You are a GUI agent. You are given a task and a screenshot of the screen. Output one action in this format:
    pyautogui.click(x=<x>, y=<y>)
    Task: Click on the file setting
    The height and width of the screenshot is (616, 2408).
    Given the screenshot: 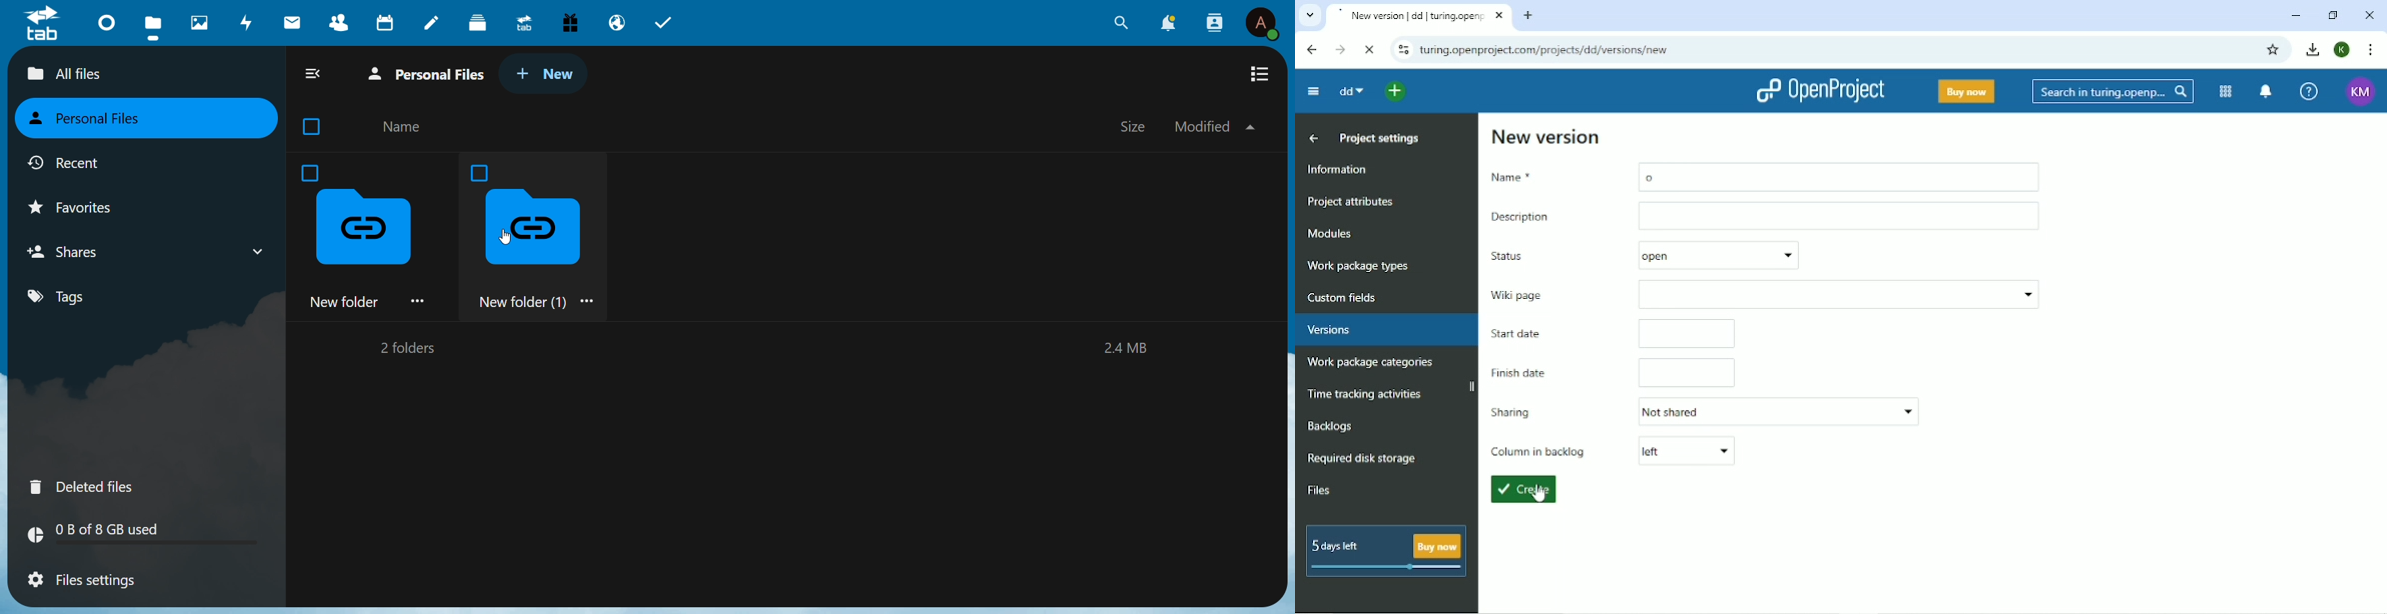 What is the action you would take?
    pyautogui.click(x=84, y=582)
    